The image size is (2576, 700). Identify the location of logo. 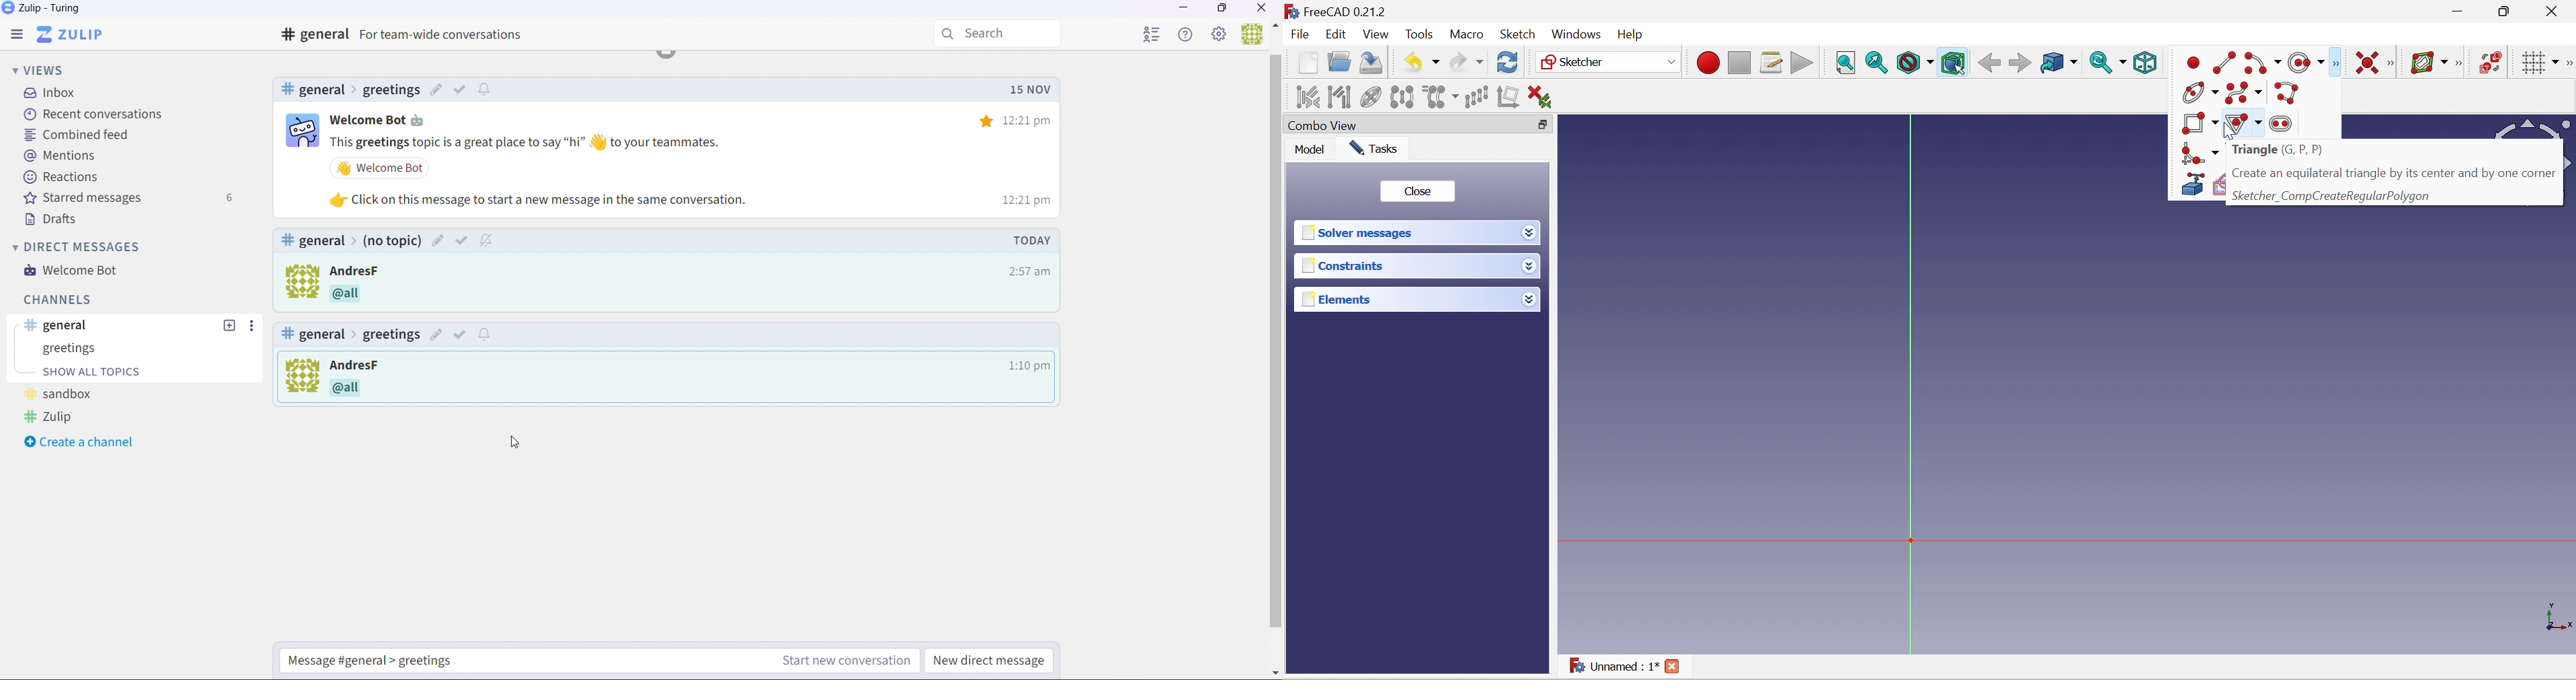
(298, 281).